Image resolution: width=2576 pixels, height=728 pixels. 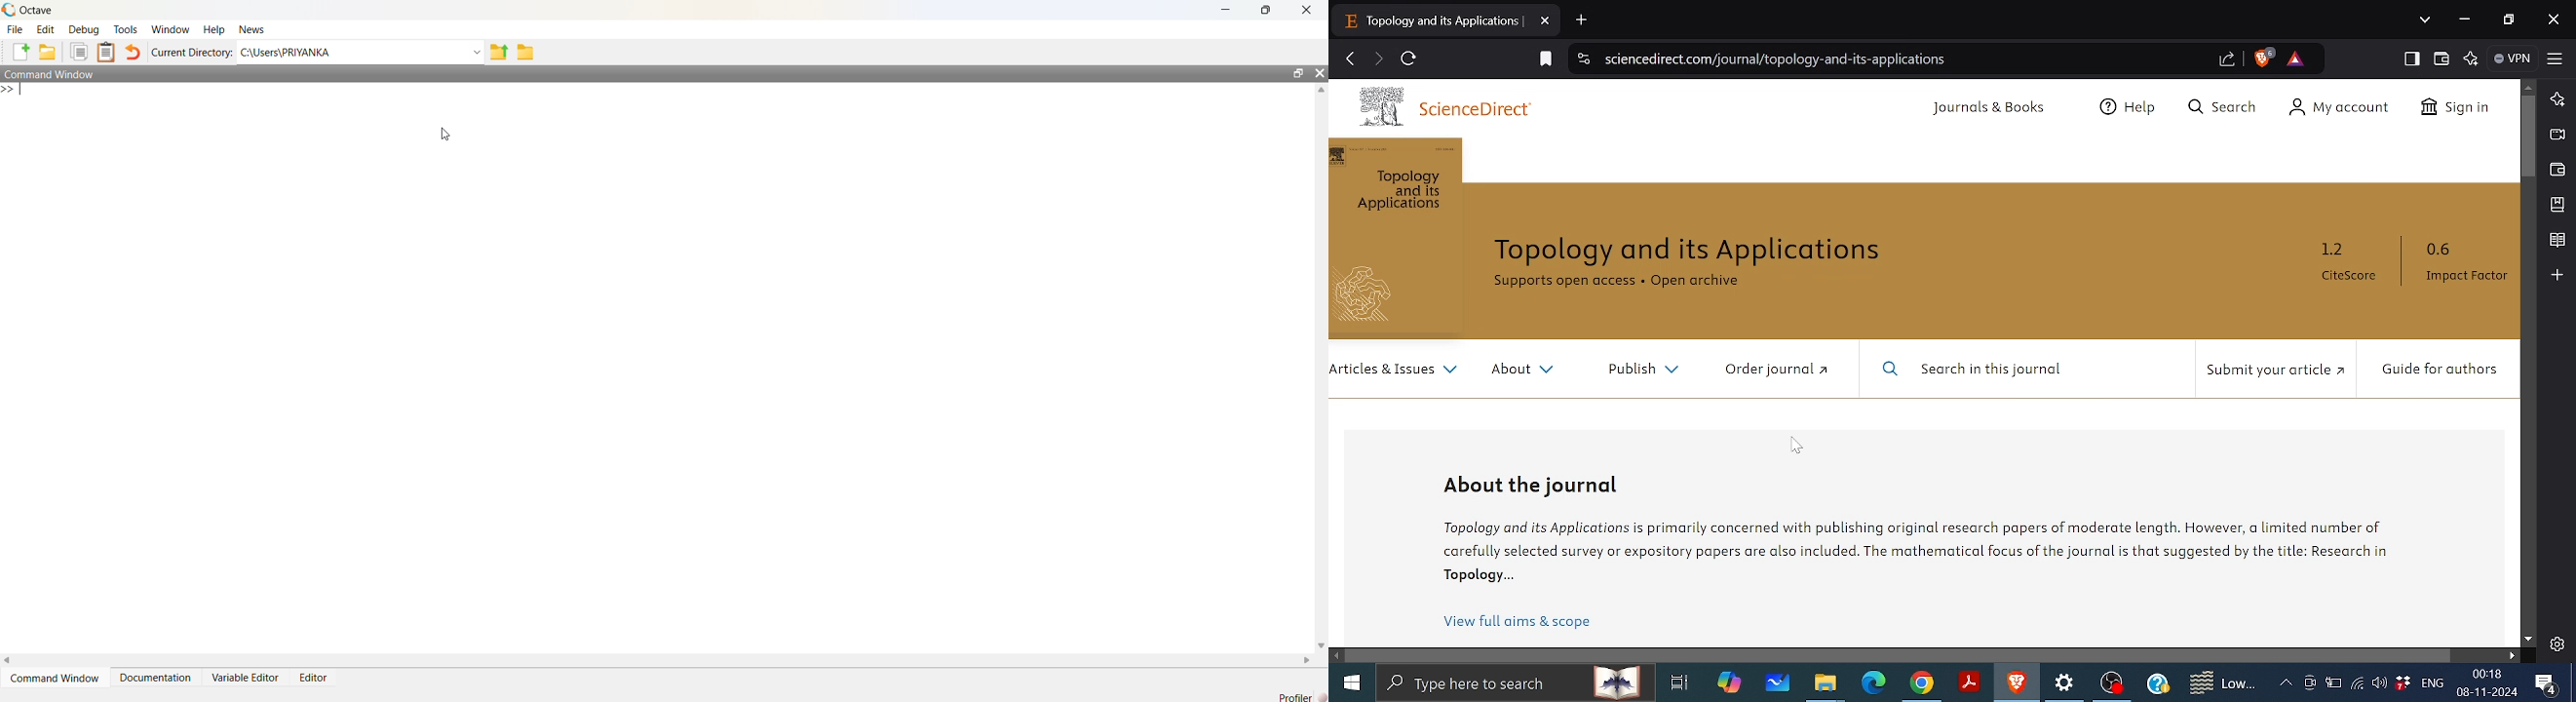 What do you see at coordinates (2557, 135) in the screenshot?
I see `Brave talk` at bounding box center [2557, 135].